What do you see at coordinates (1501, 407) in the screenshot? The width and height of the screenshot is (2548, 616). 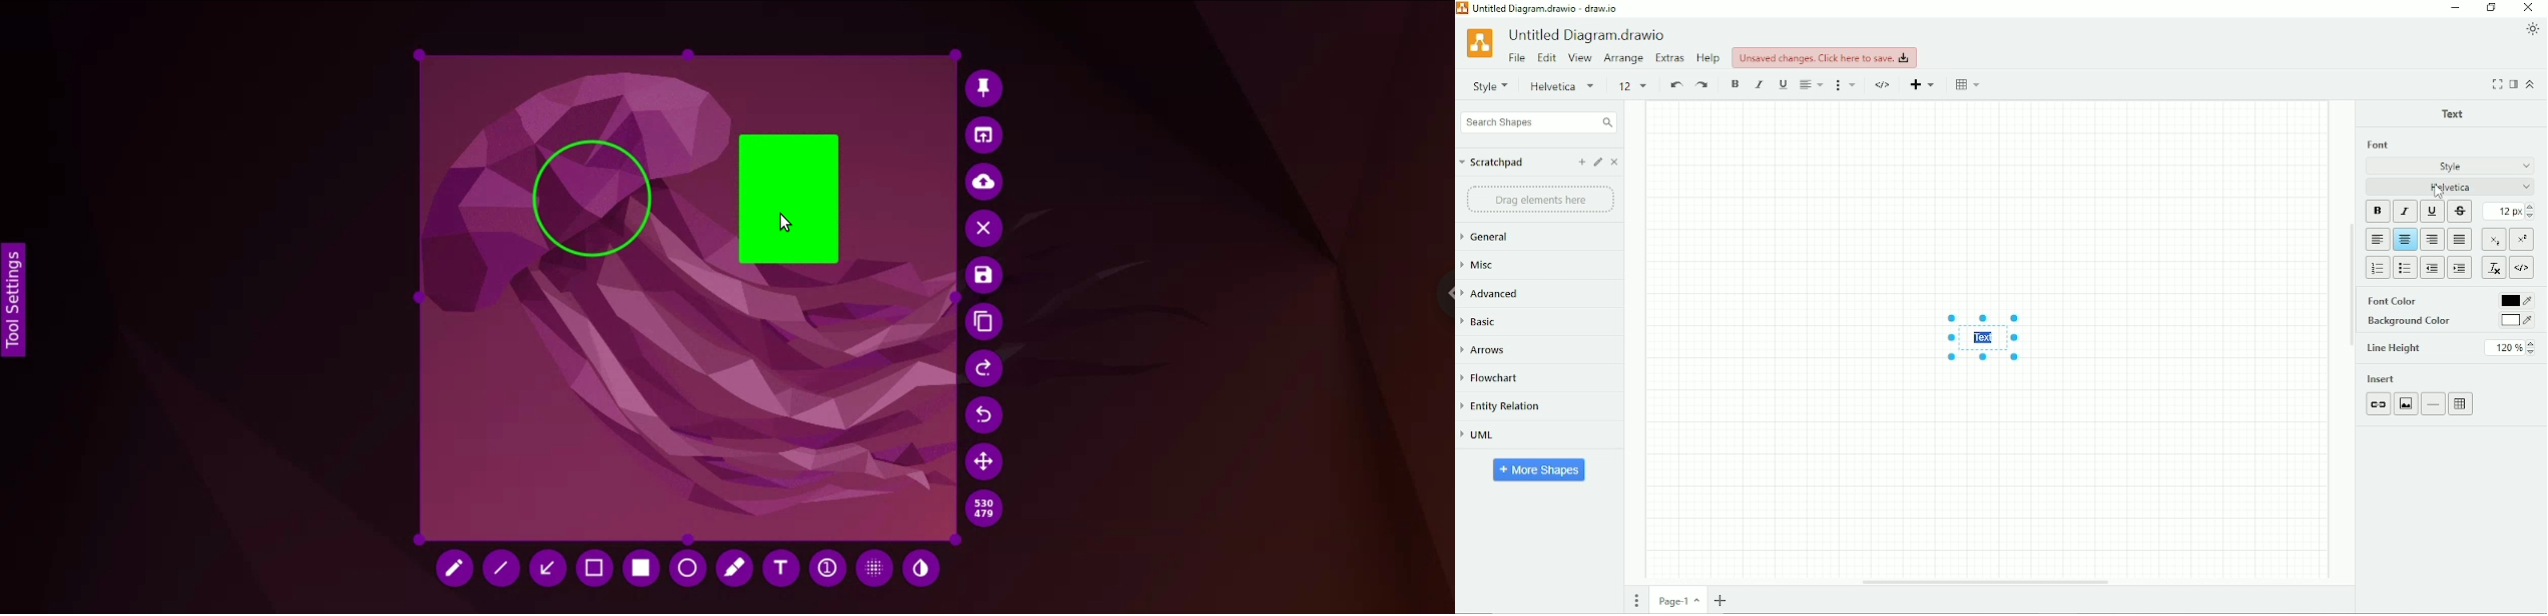 I see `Entity Relation` at bounding box center [1501, 407].